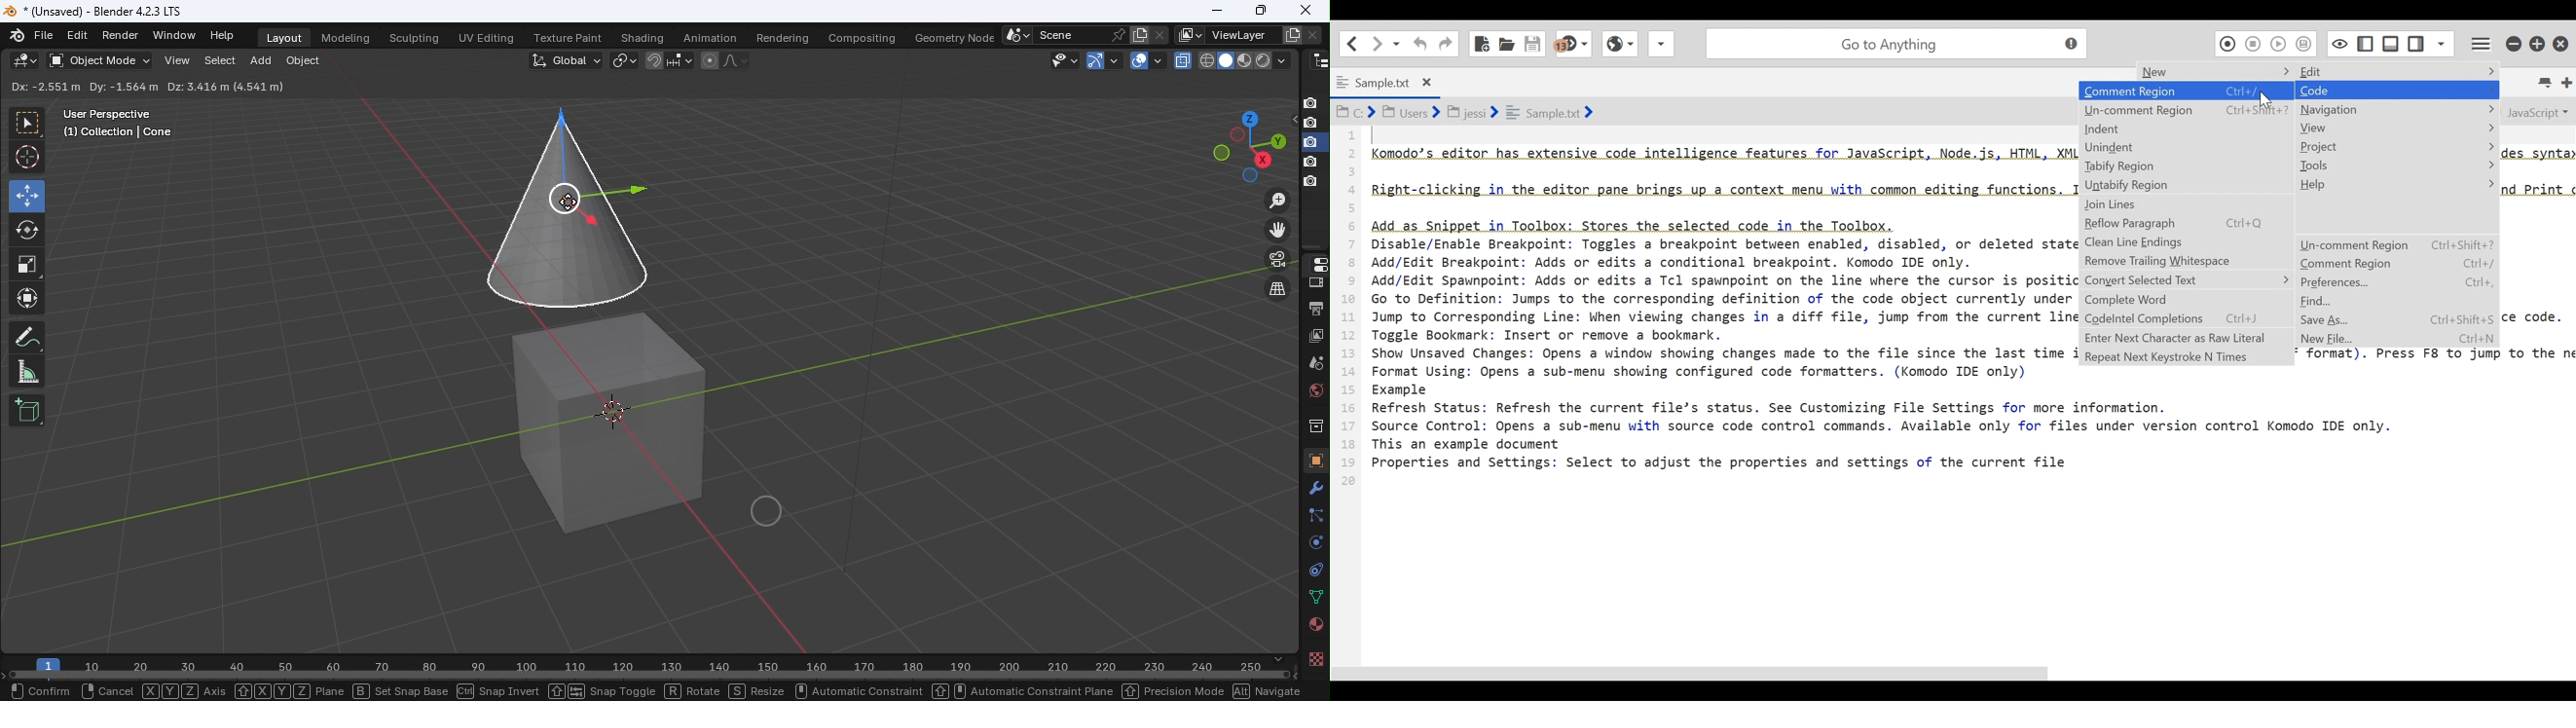  What do you see at coordinates (173, 35) in the screenshot?
I see `Window` at bounding box center [173, 35].